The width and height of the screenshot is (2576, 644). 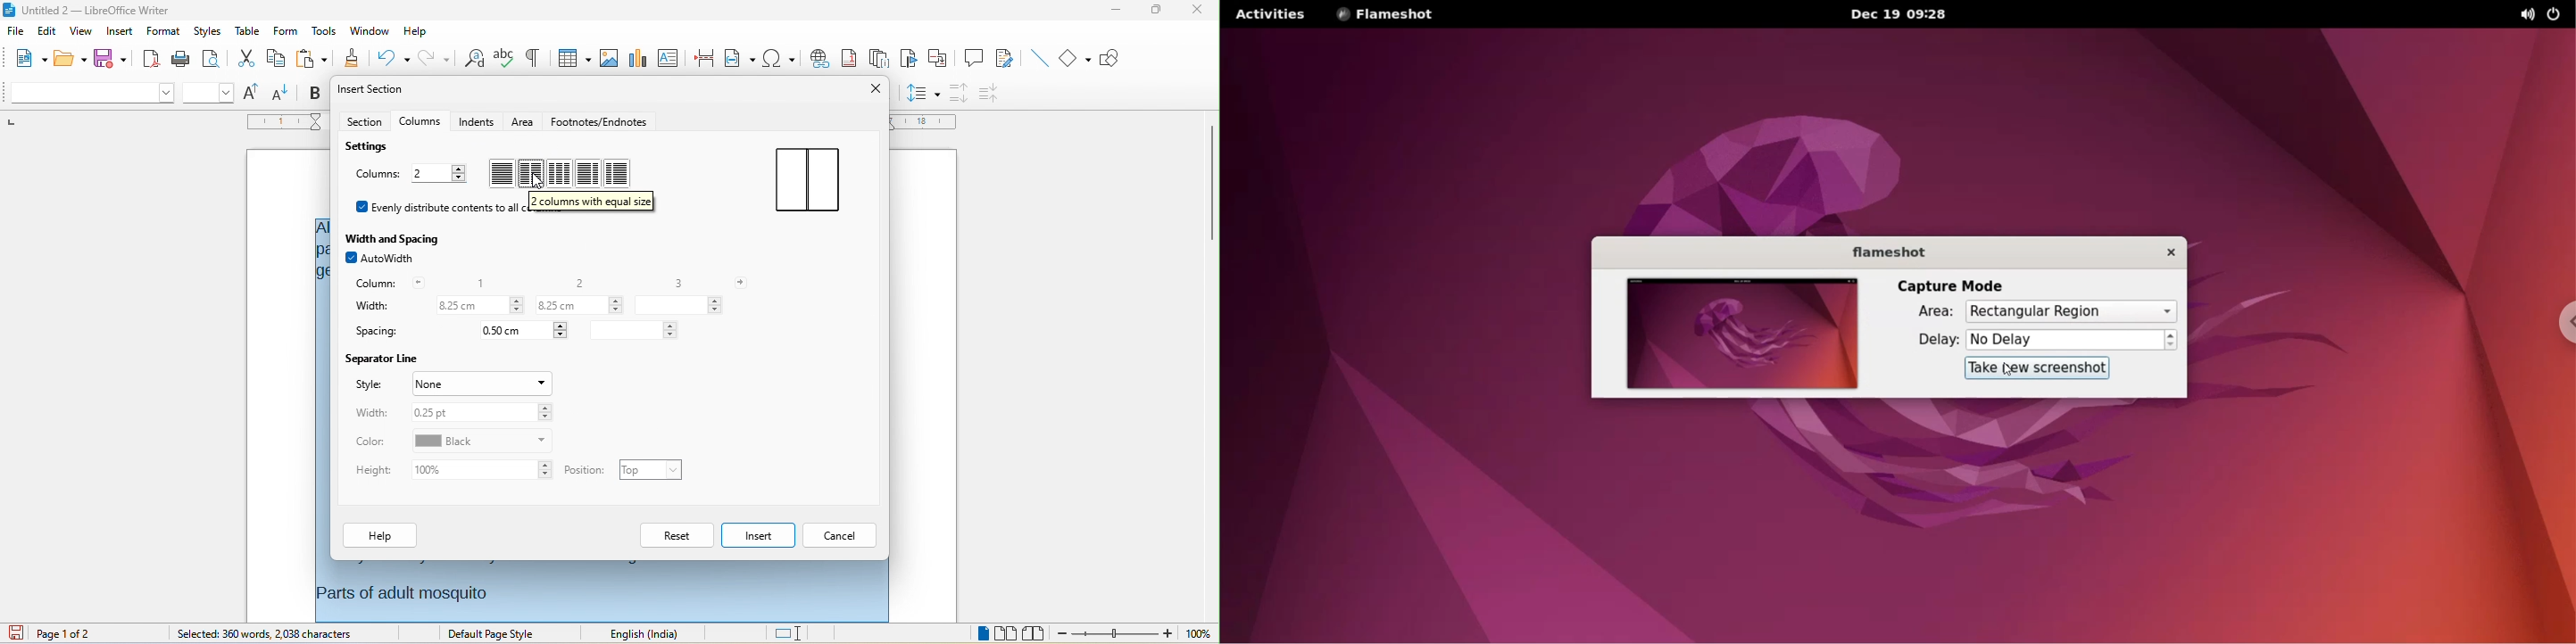 What do you see at coordinates (923, 95) in the screenshot?
I see `set line spacing` at bounding box center [923, 95].